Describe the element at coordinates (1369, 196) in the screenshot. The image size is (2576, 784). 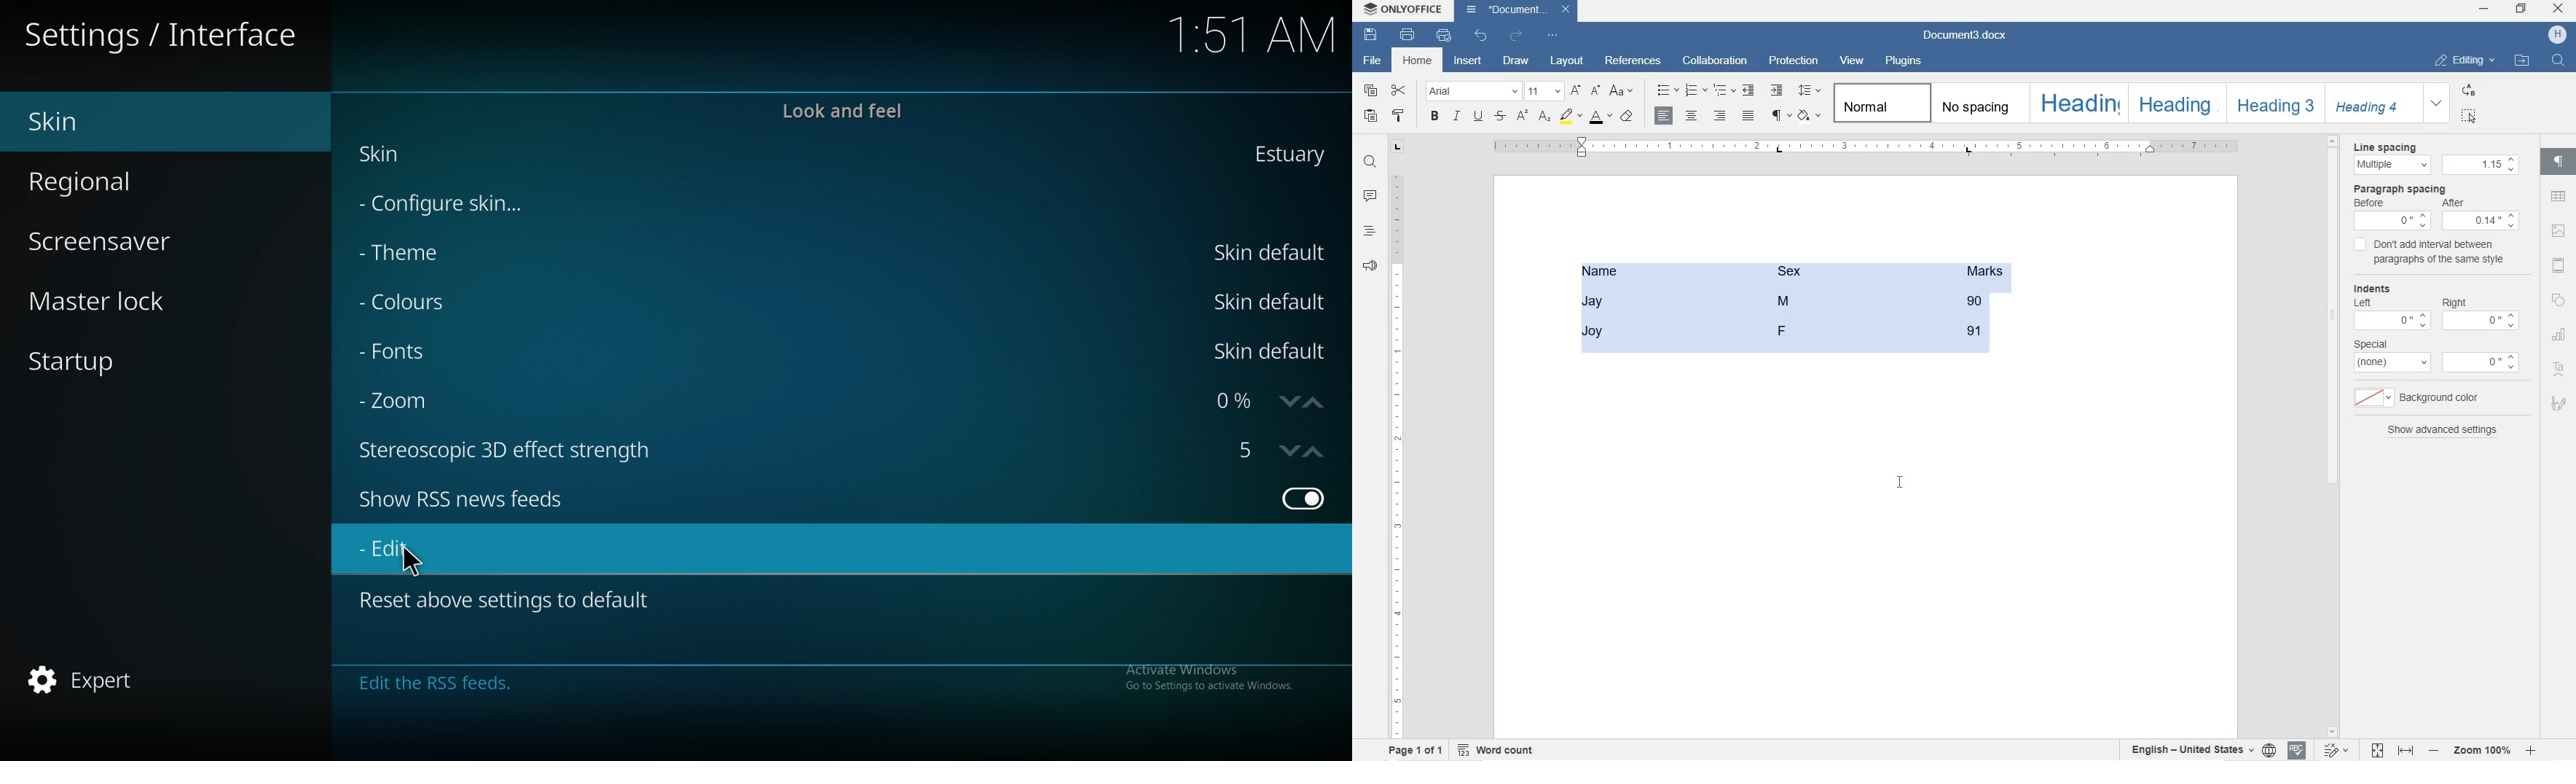
I see `COMMENT` at that location.